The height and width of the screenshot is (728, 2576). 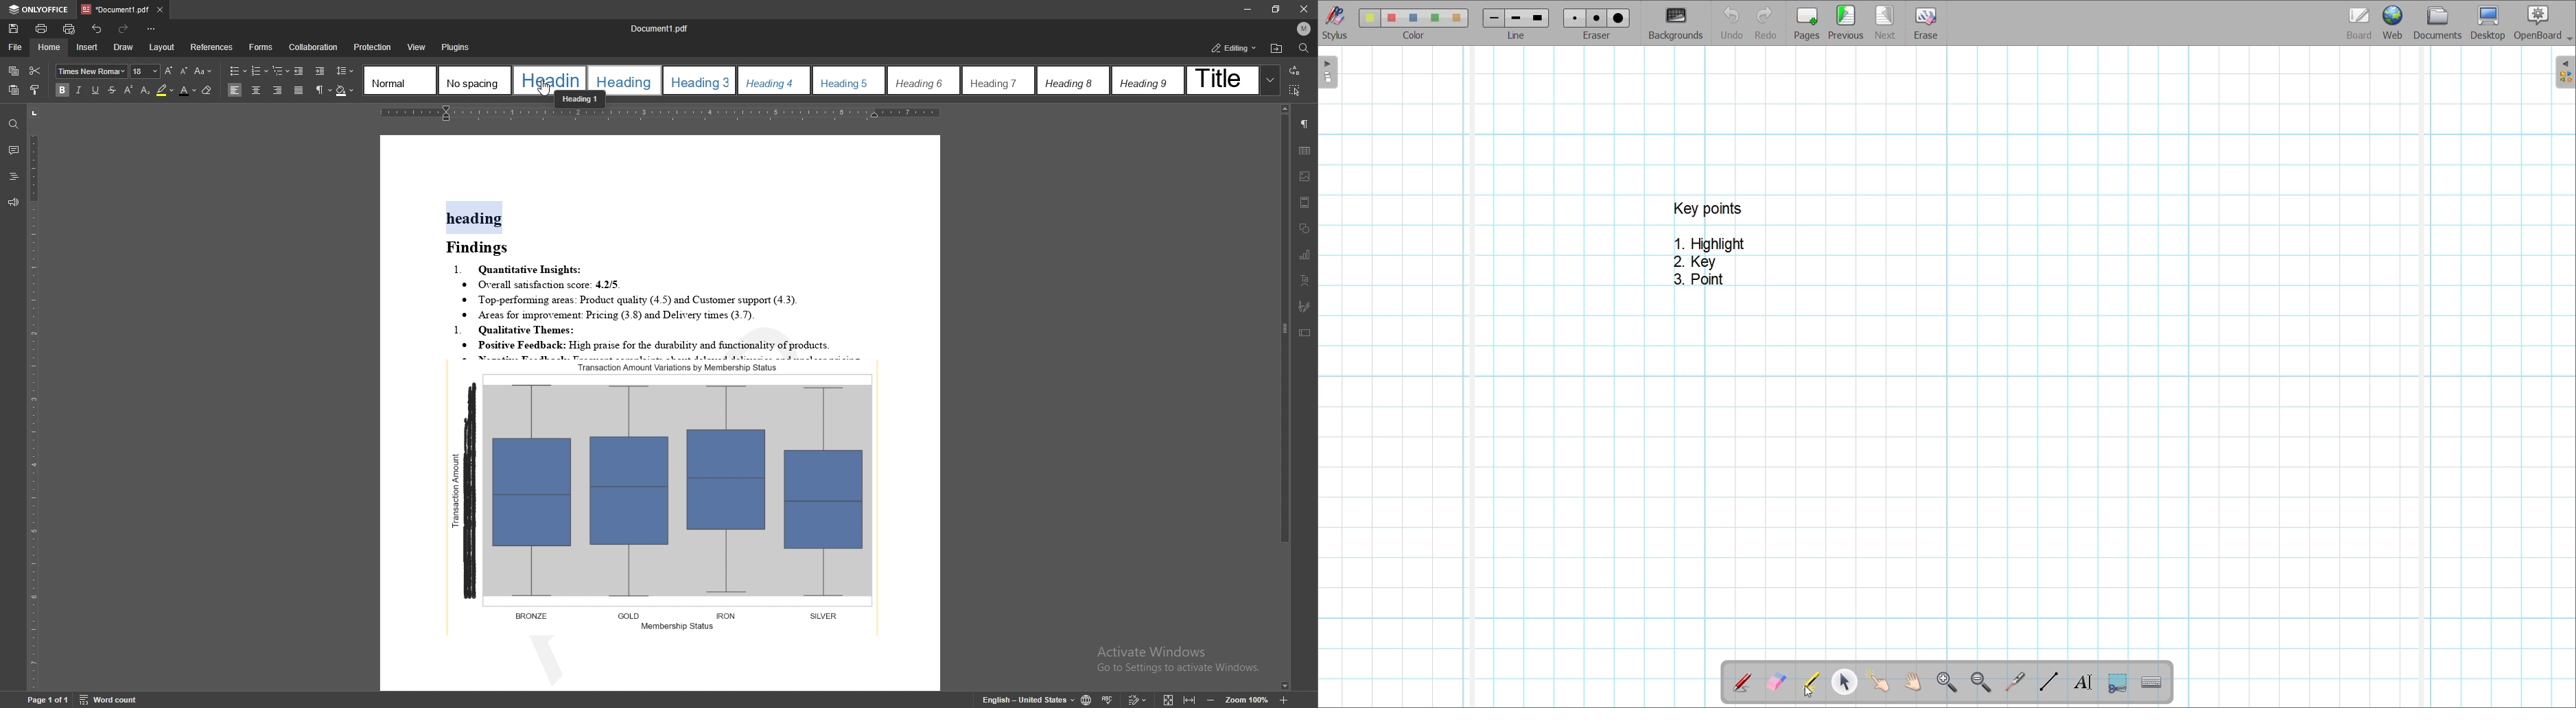 What do you see at coordinates (165, 91) in the screenshot?
I see `highlight color` at bounding box center [165, 91].